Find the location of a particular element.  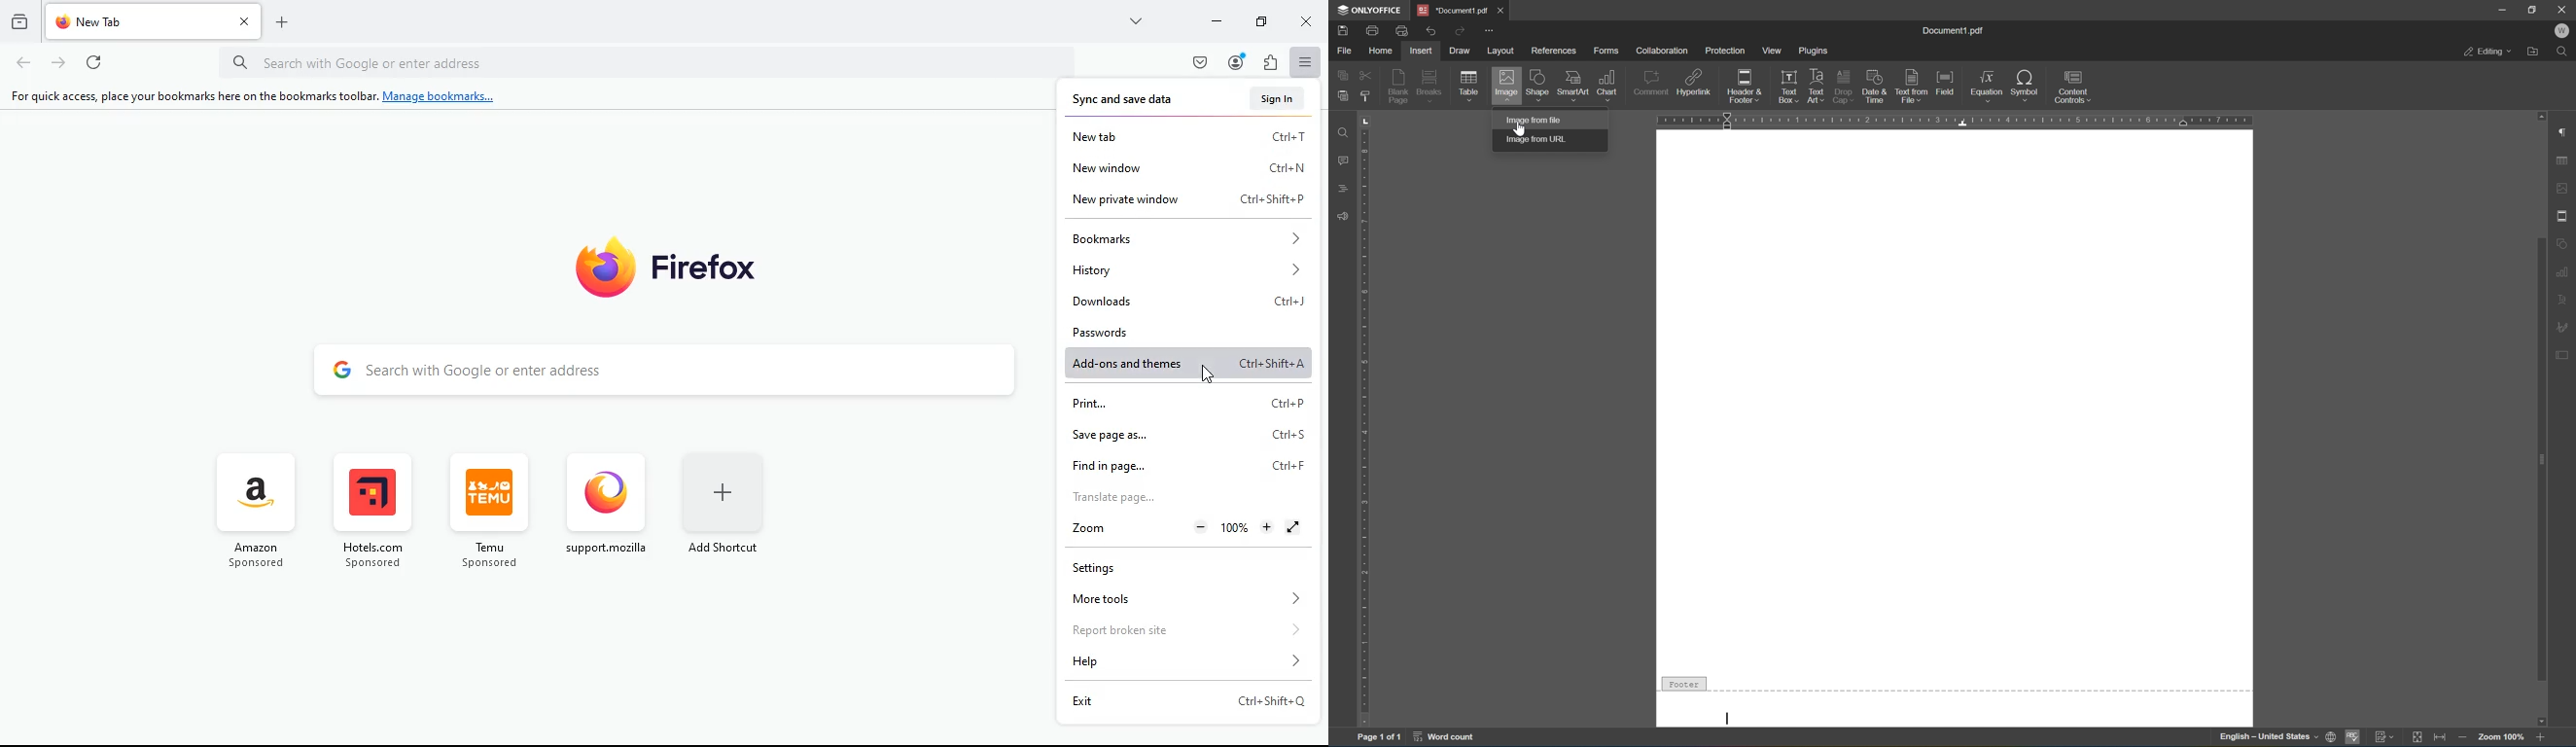

date and time is located at coordinates (1876, 86).